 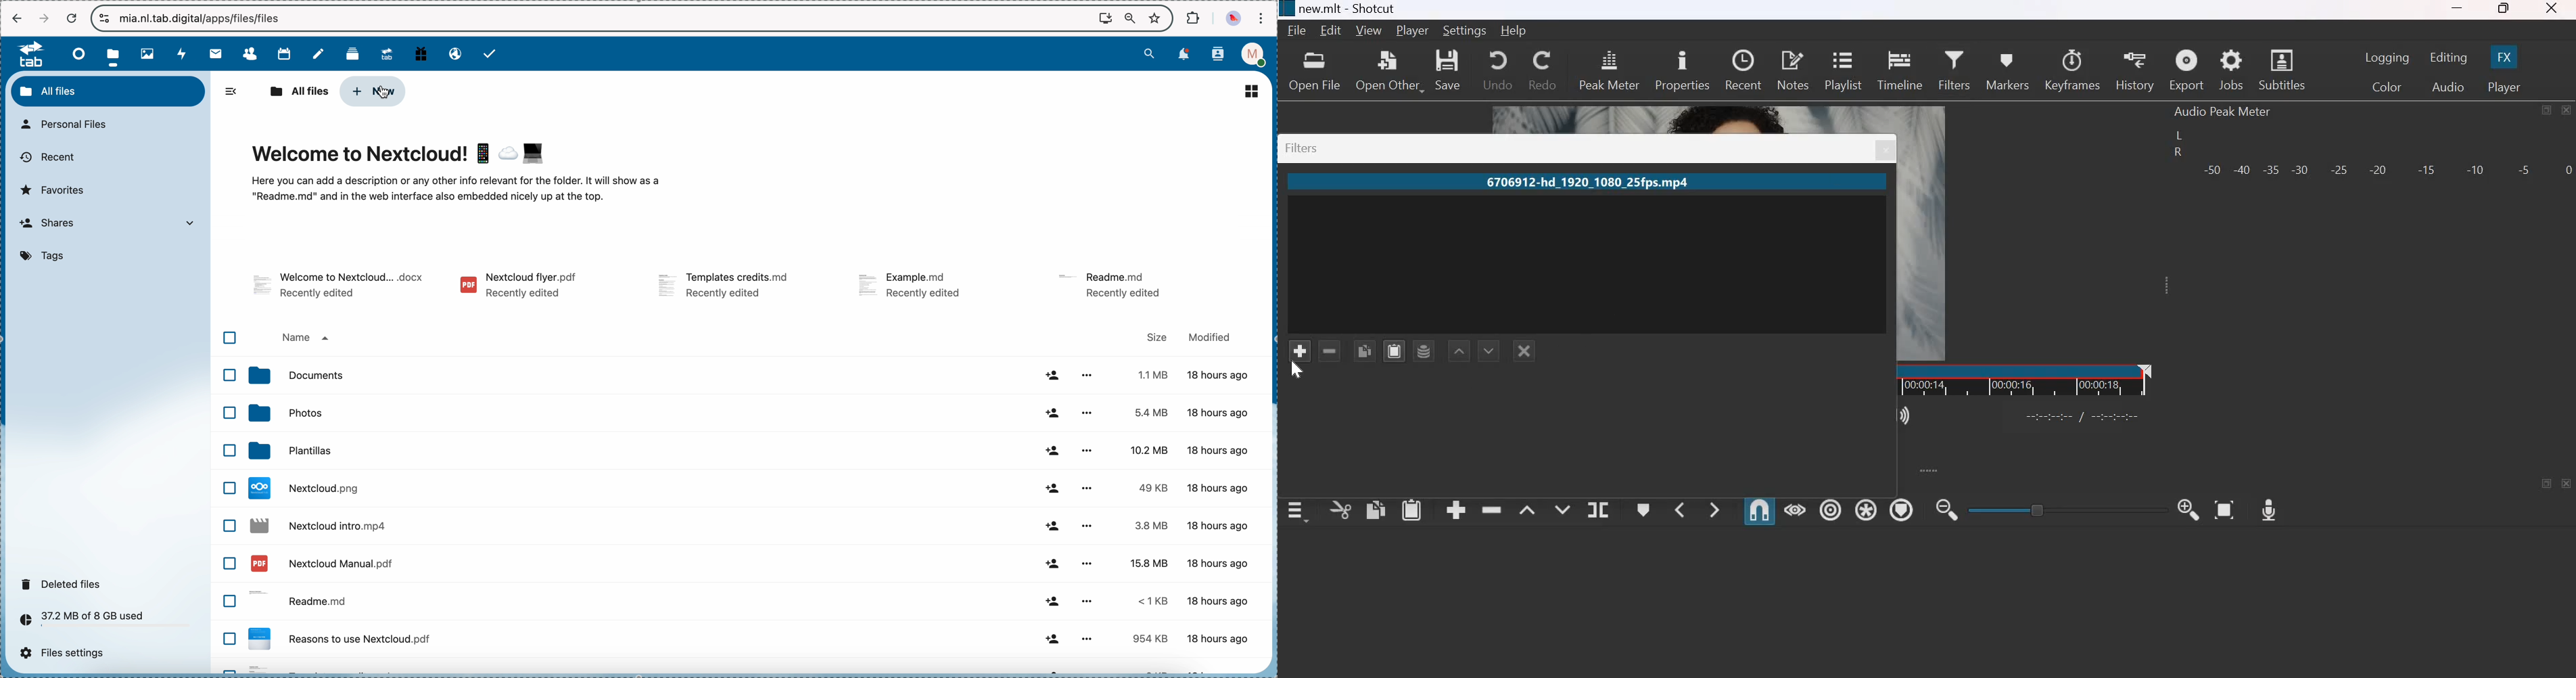 I want to click on Scrub while dragging, so click(x=1796, y=510).